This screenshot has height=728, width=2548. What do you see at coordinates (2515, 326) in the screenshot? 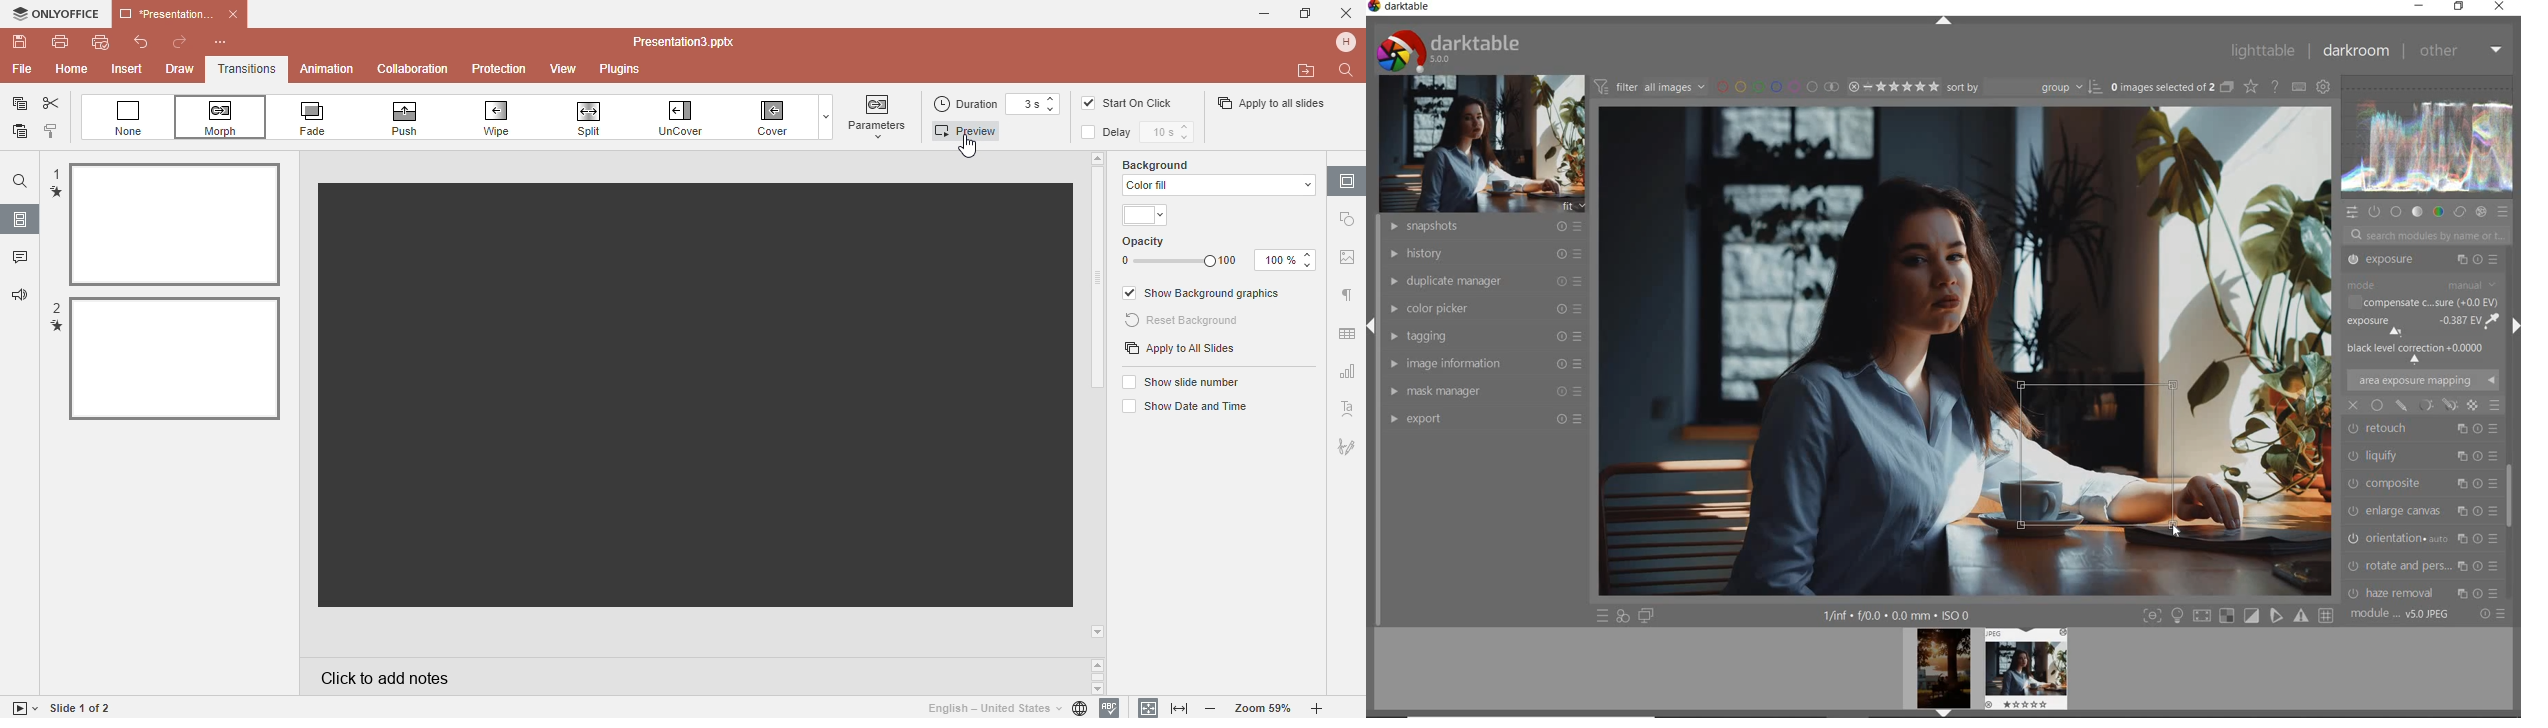
I see `EXPAND/COLLAPSE` at bounding box center [2515, 326].